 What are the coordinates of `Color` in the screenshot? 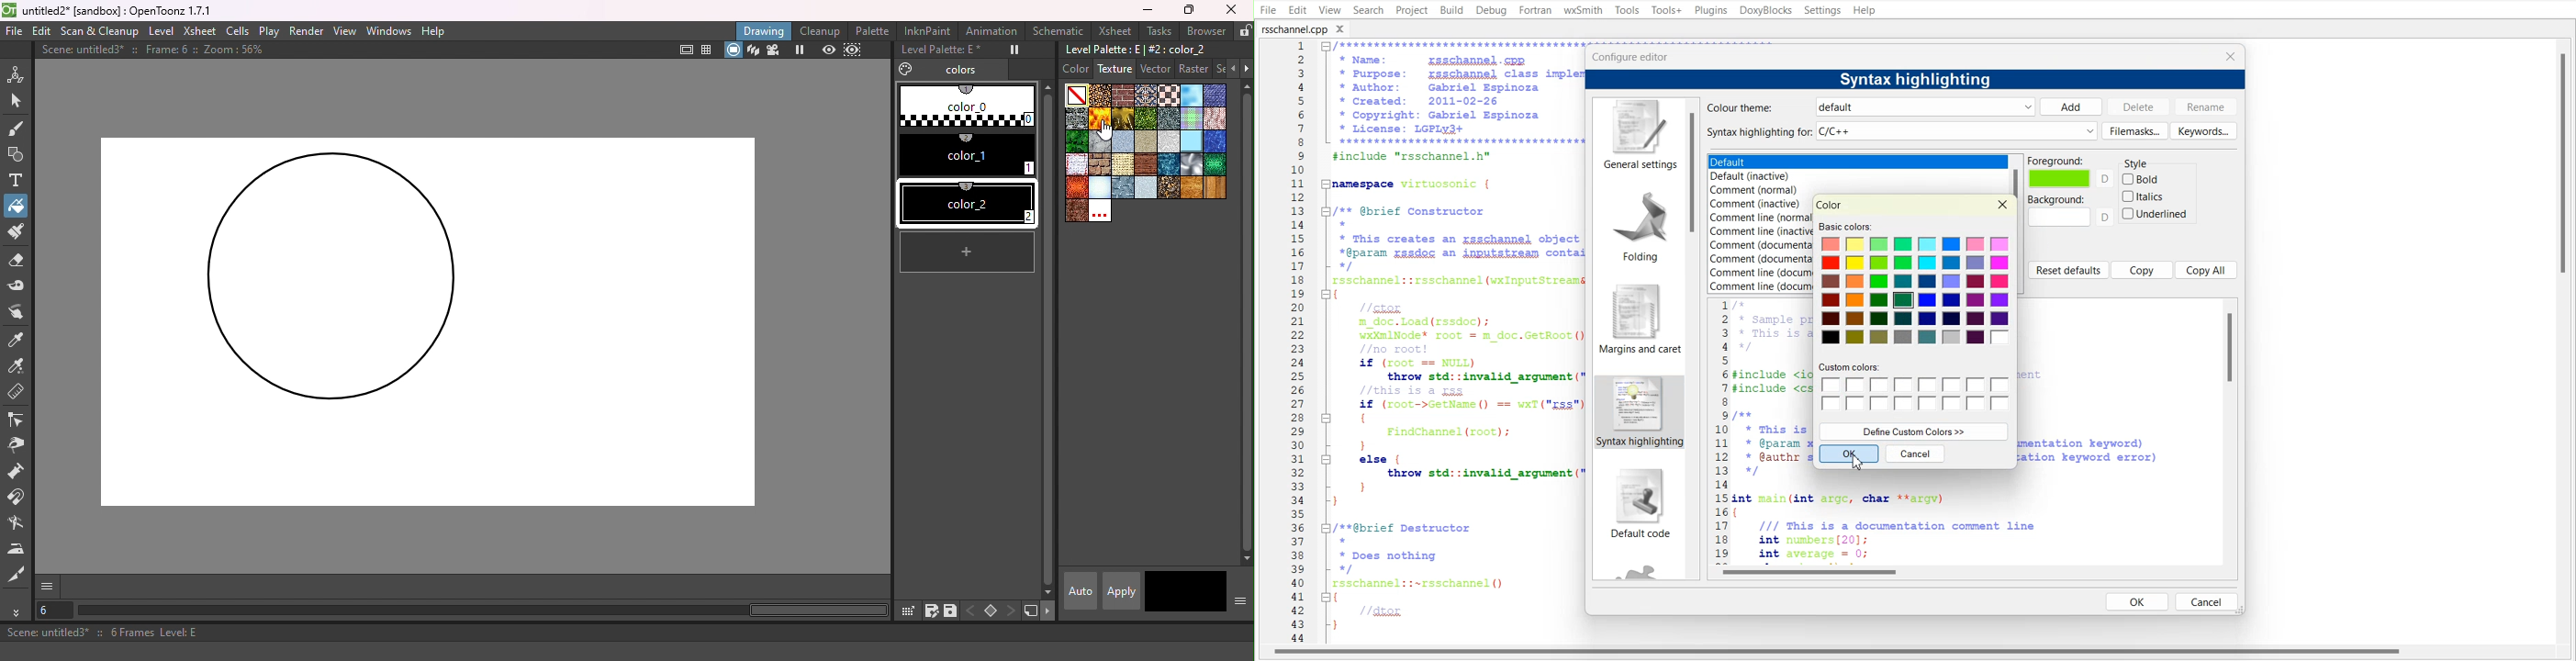 It's located at (1070, 70).